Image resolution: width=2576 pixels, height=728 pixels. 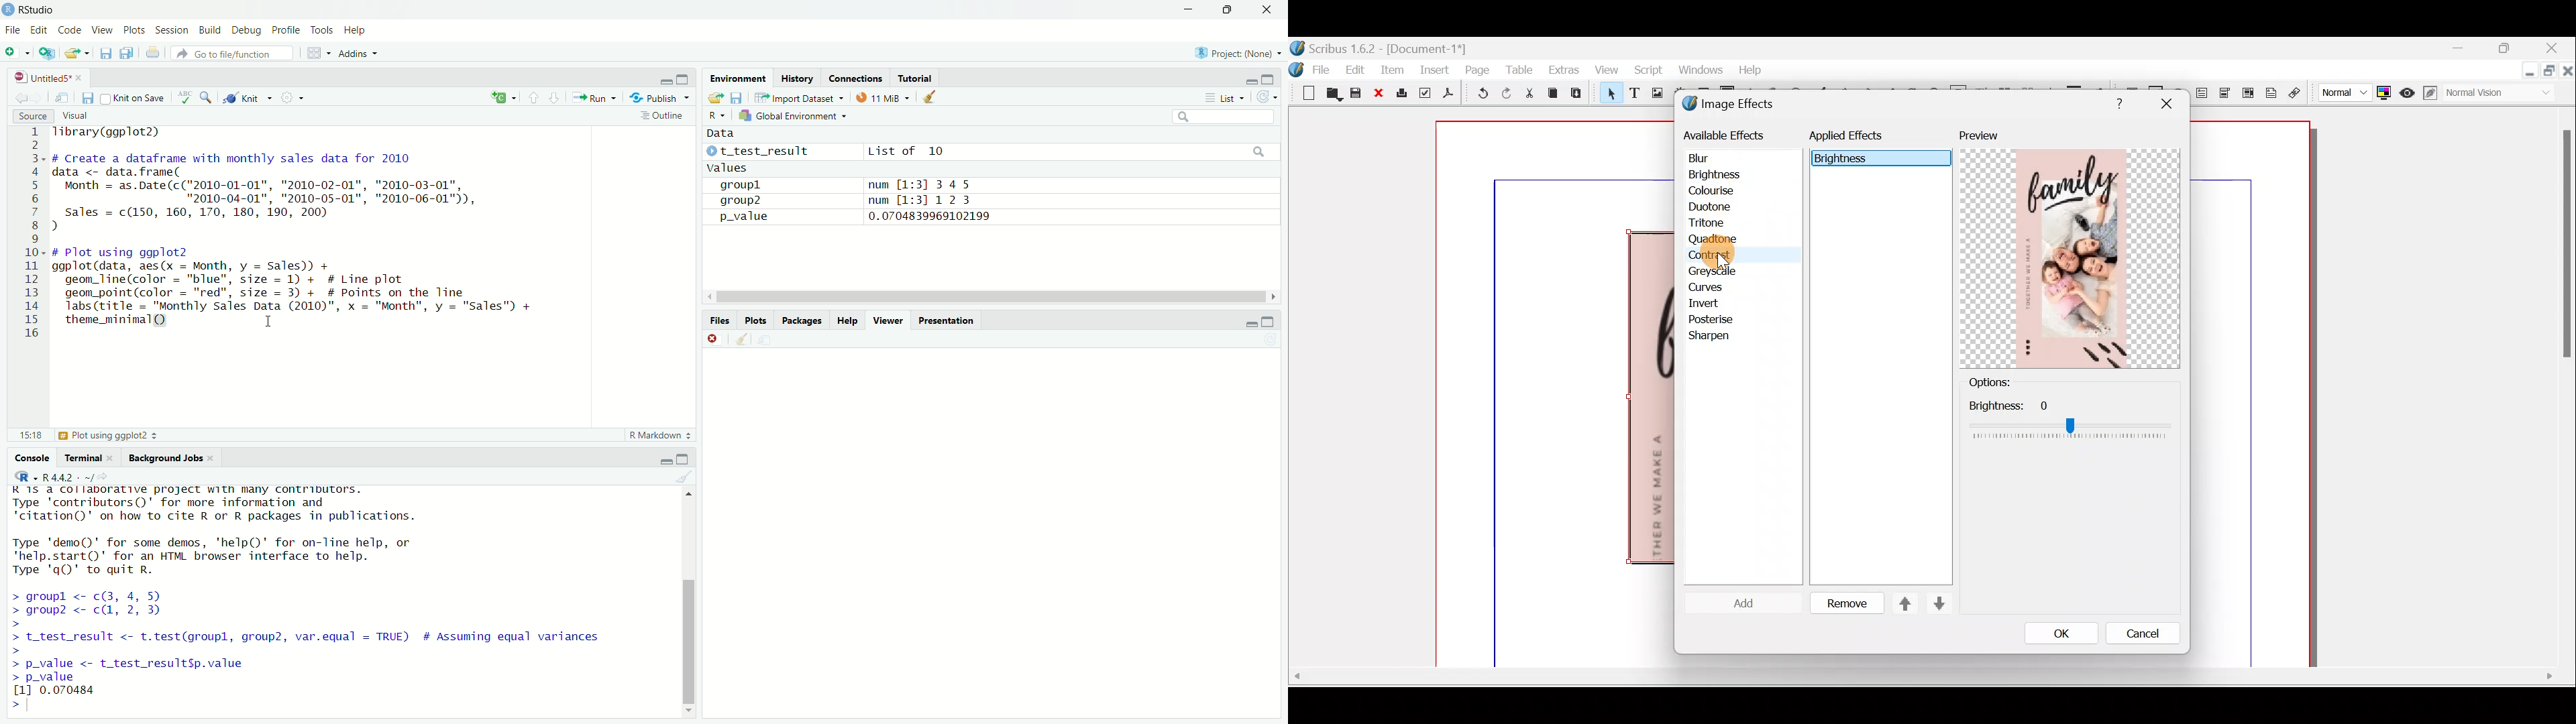 I want to click on p_value 0.0704839969102199, so click(x=851, y=216).